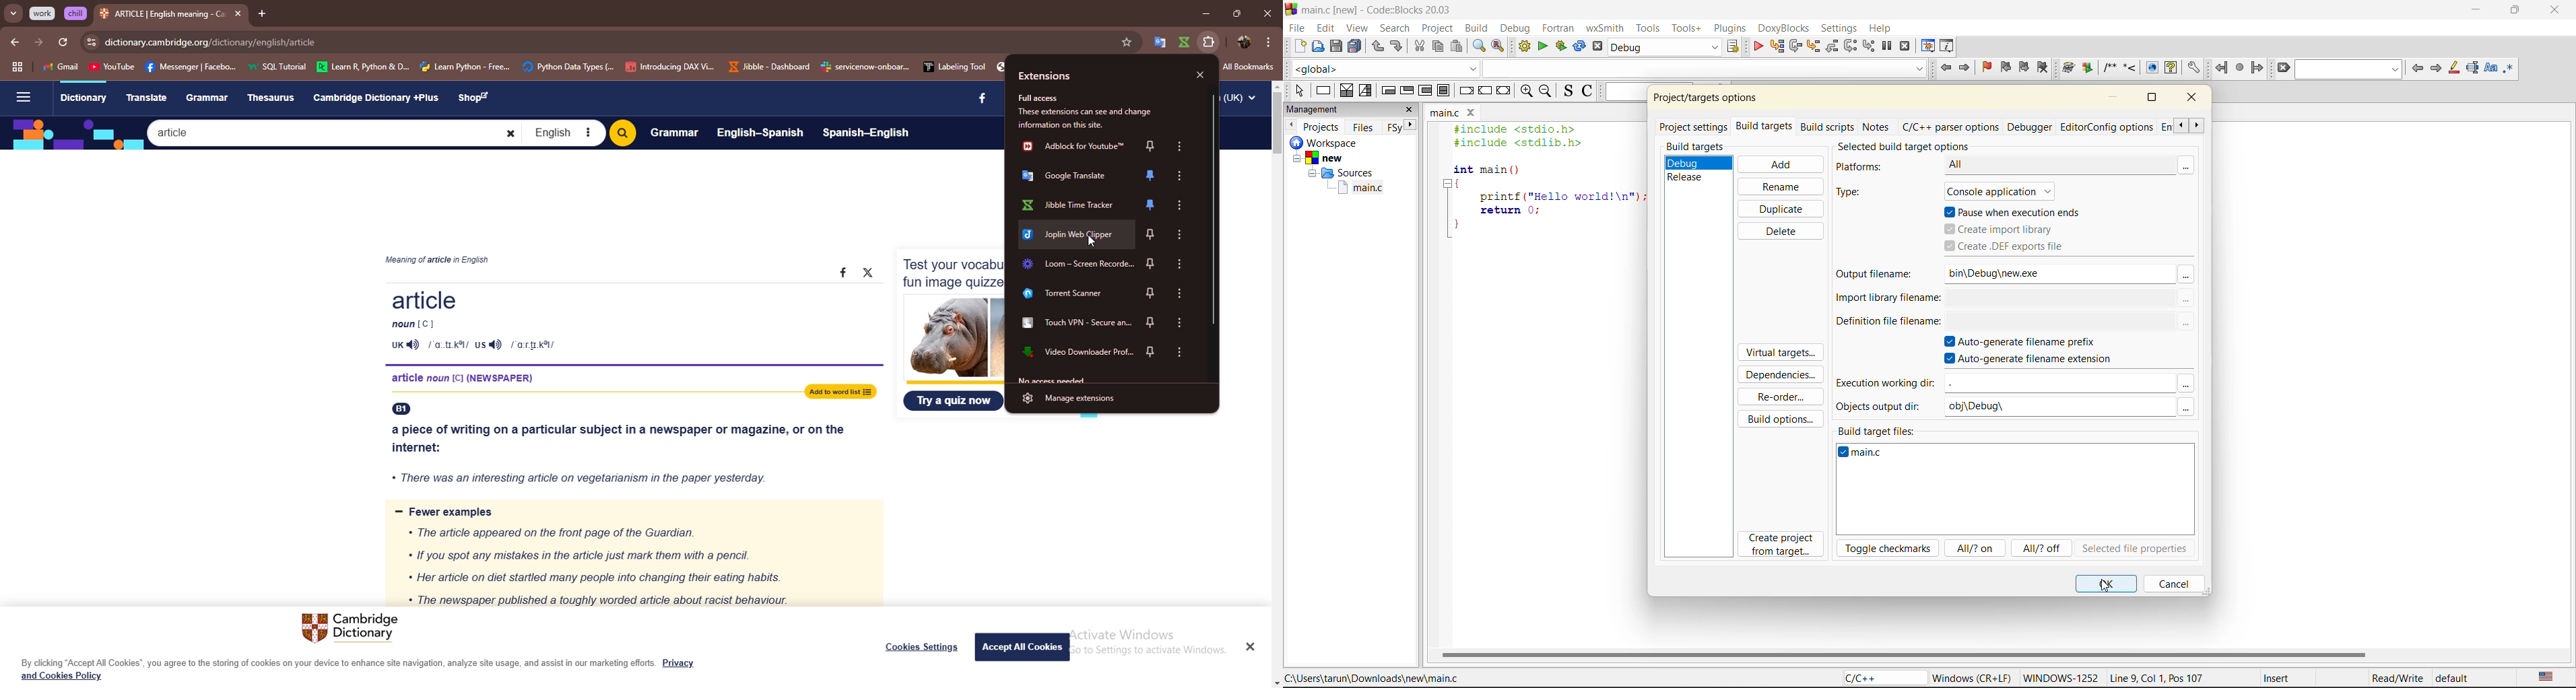  Describe the element at coordinates (2043, 67) in the screenshot. I see `clear bookmark` at that location.